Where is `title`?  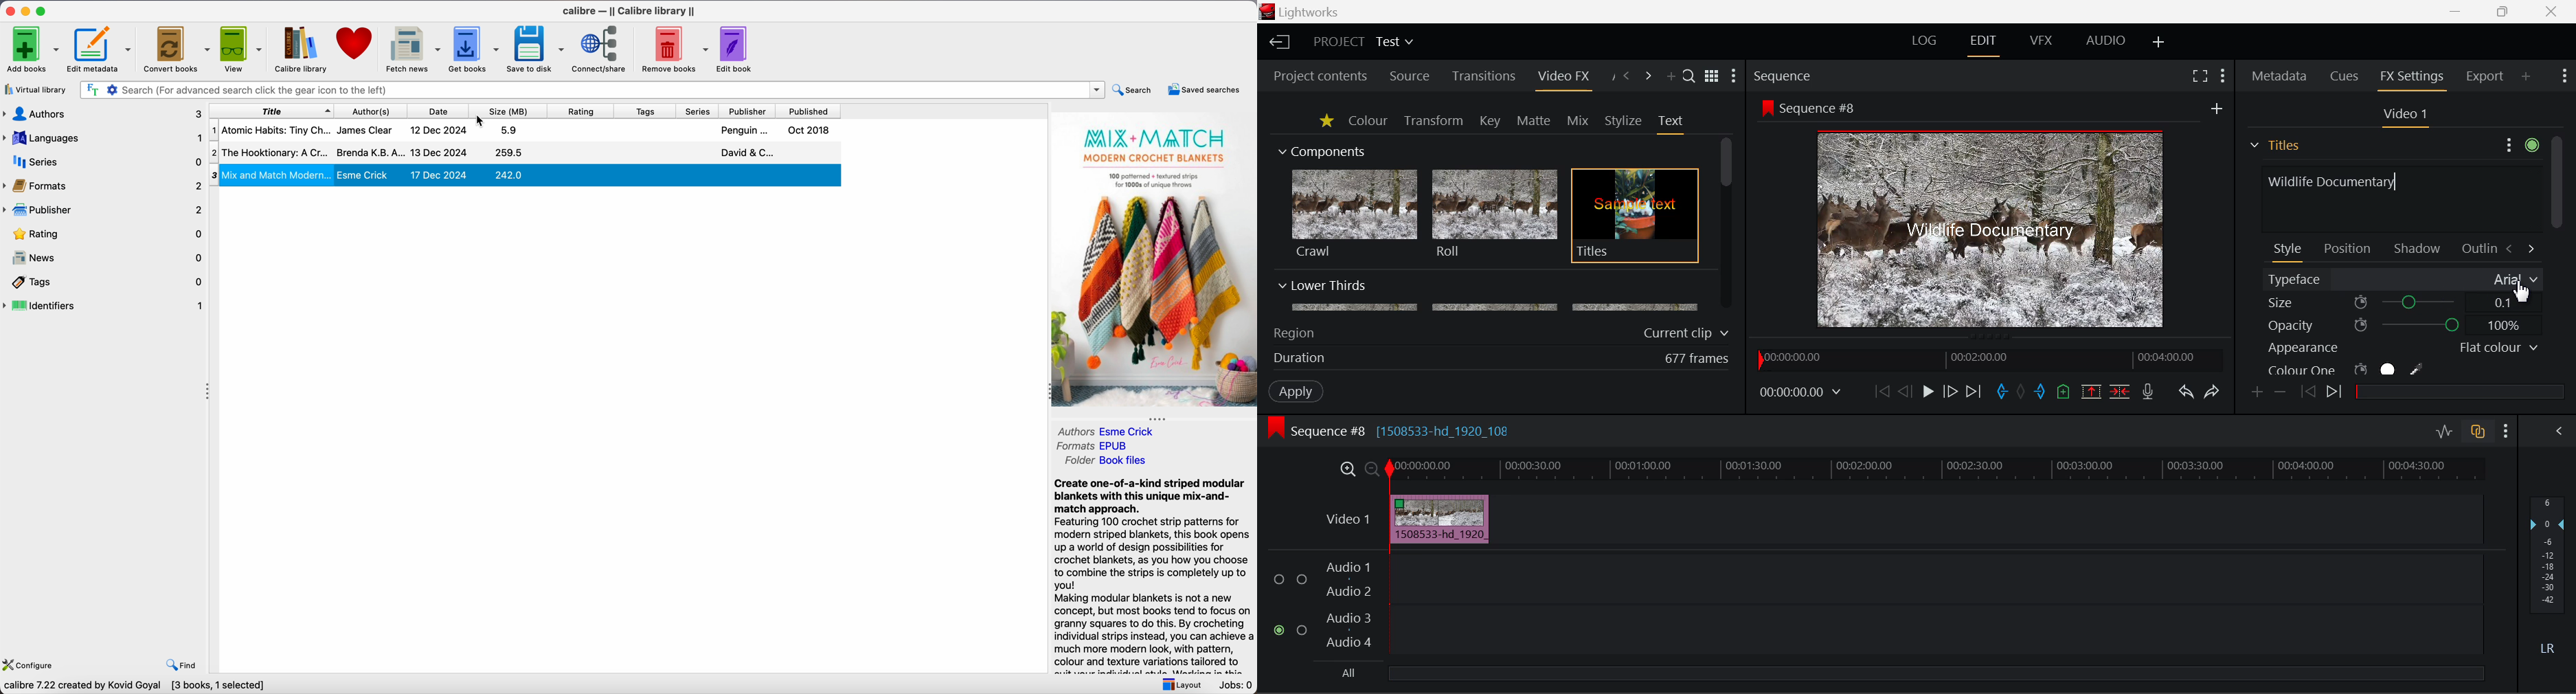
title is located at coordinates (271, 110).